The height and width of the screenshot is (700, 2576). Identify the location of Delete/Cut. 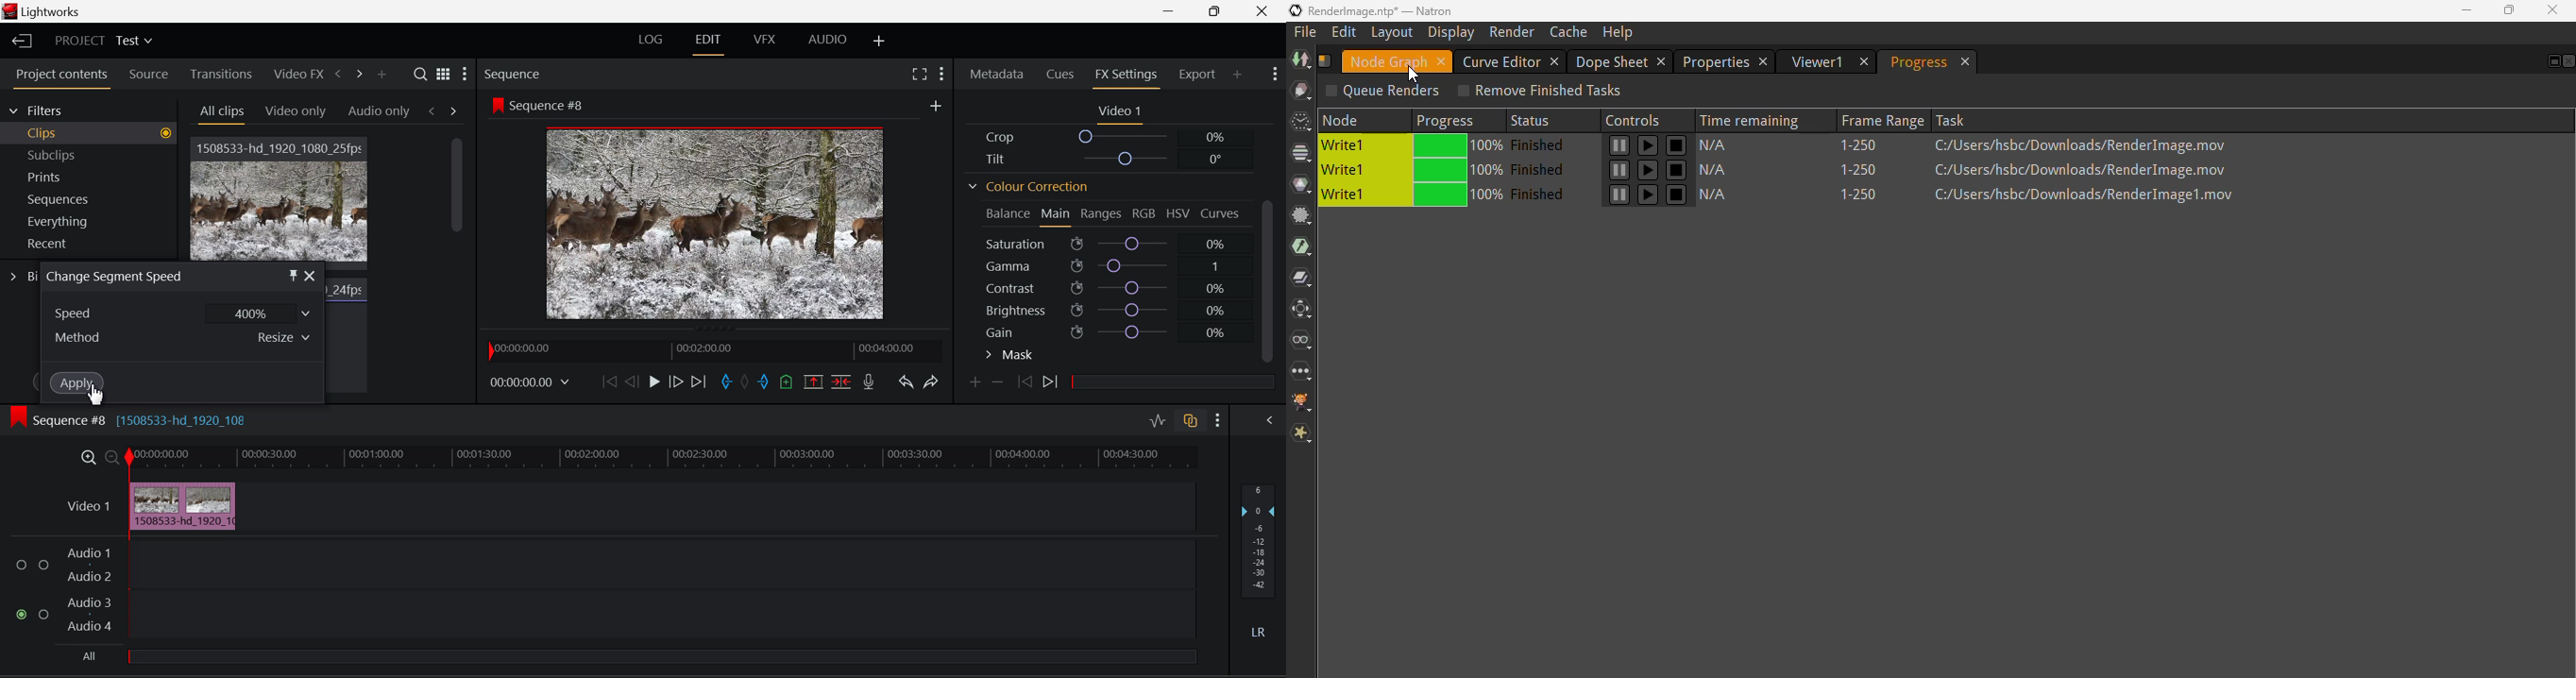
(841, 382).